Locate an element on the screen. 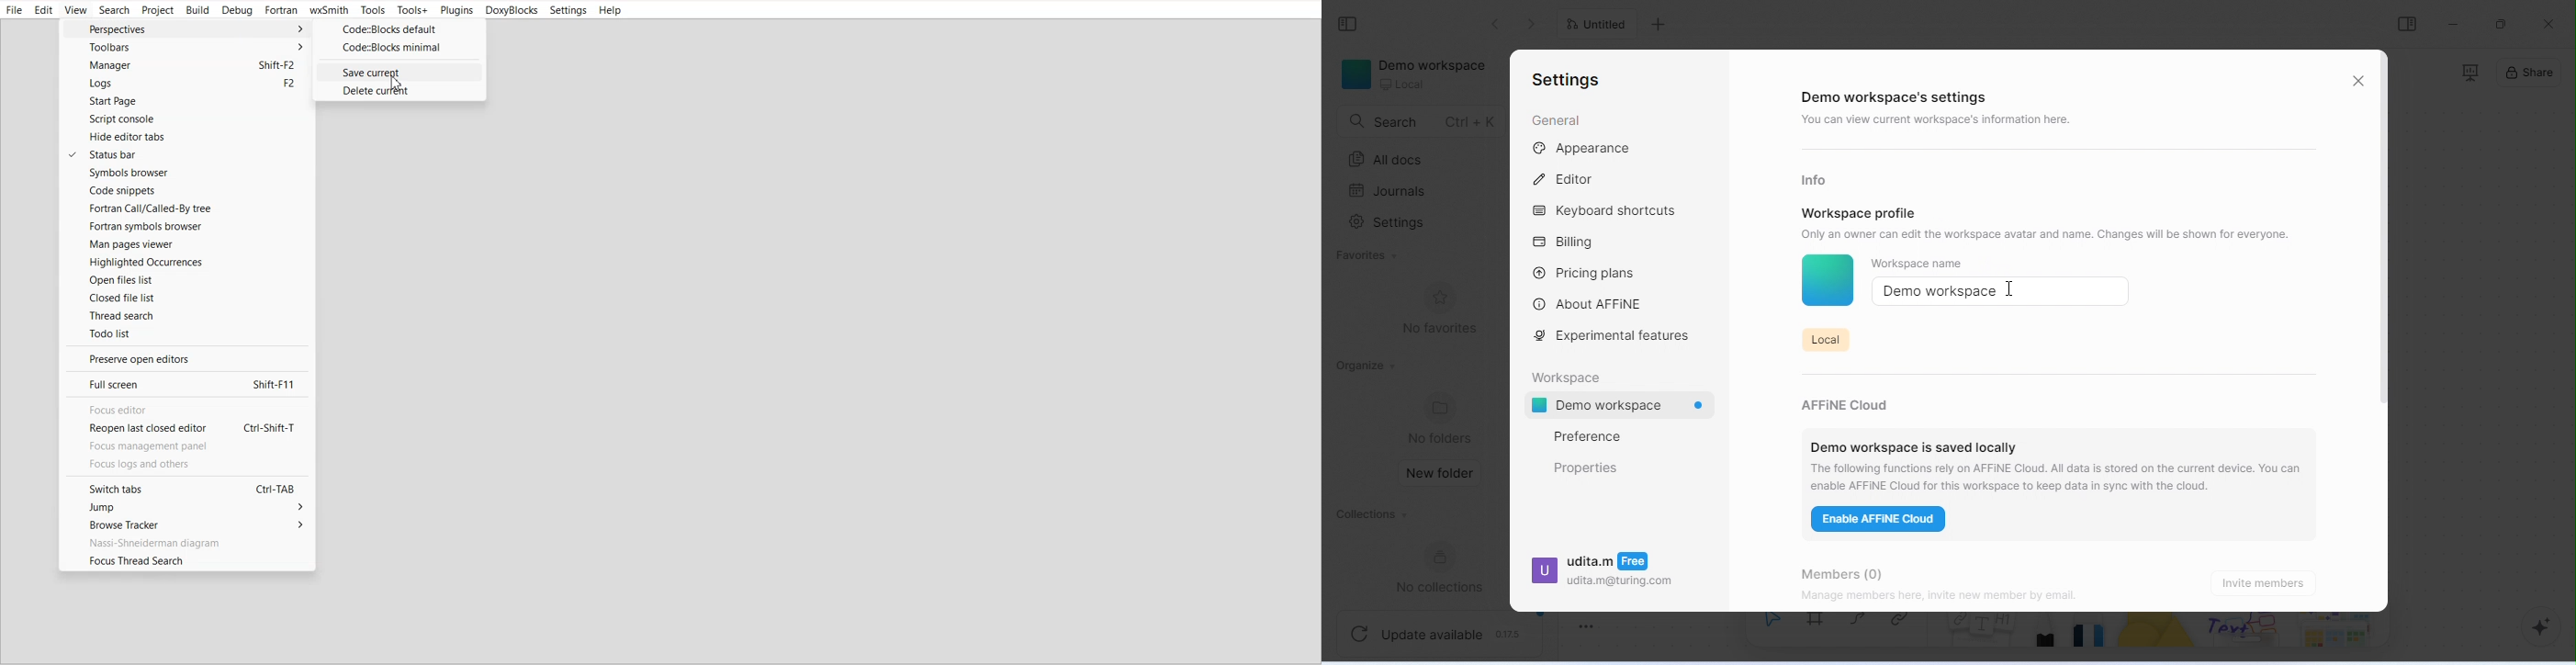 Image resolution: width=2576 pixels, height=672 pixels. Debug is located at coordinates (238, 11).